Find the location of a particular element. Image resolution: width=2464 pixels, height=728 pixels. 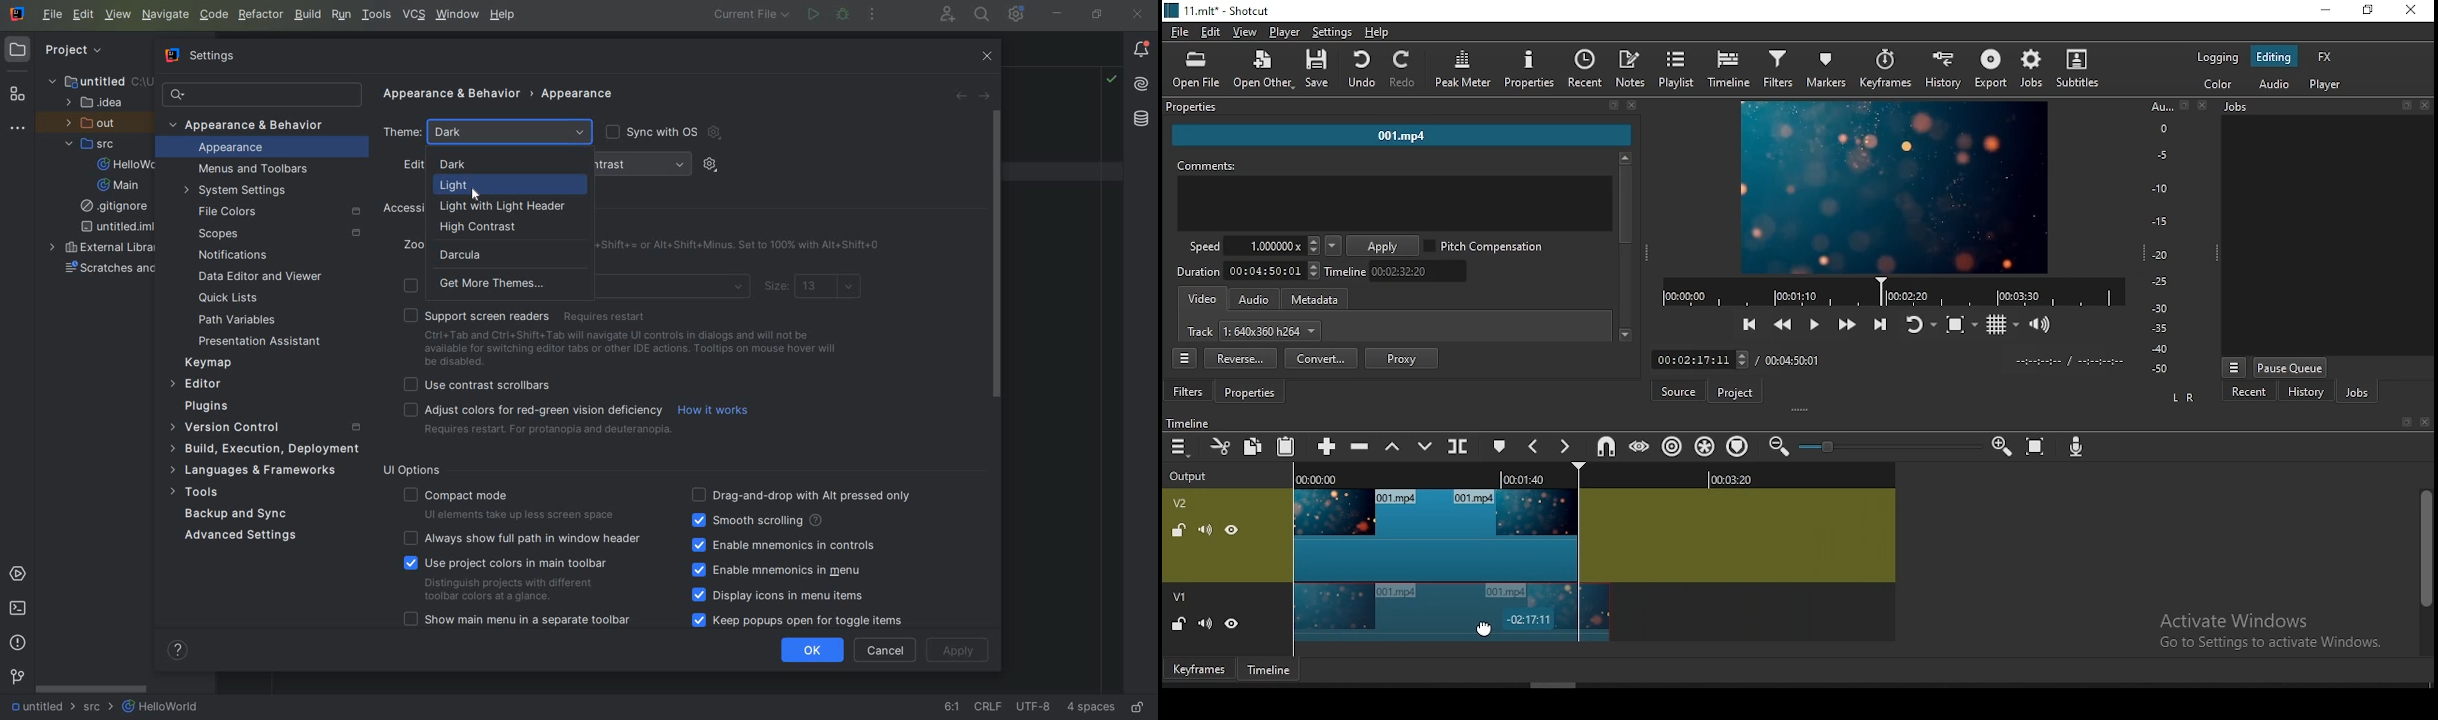

ripple delete is located at coordinates (1363, 445).